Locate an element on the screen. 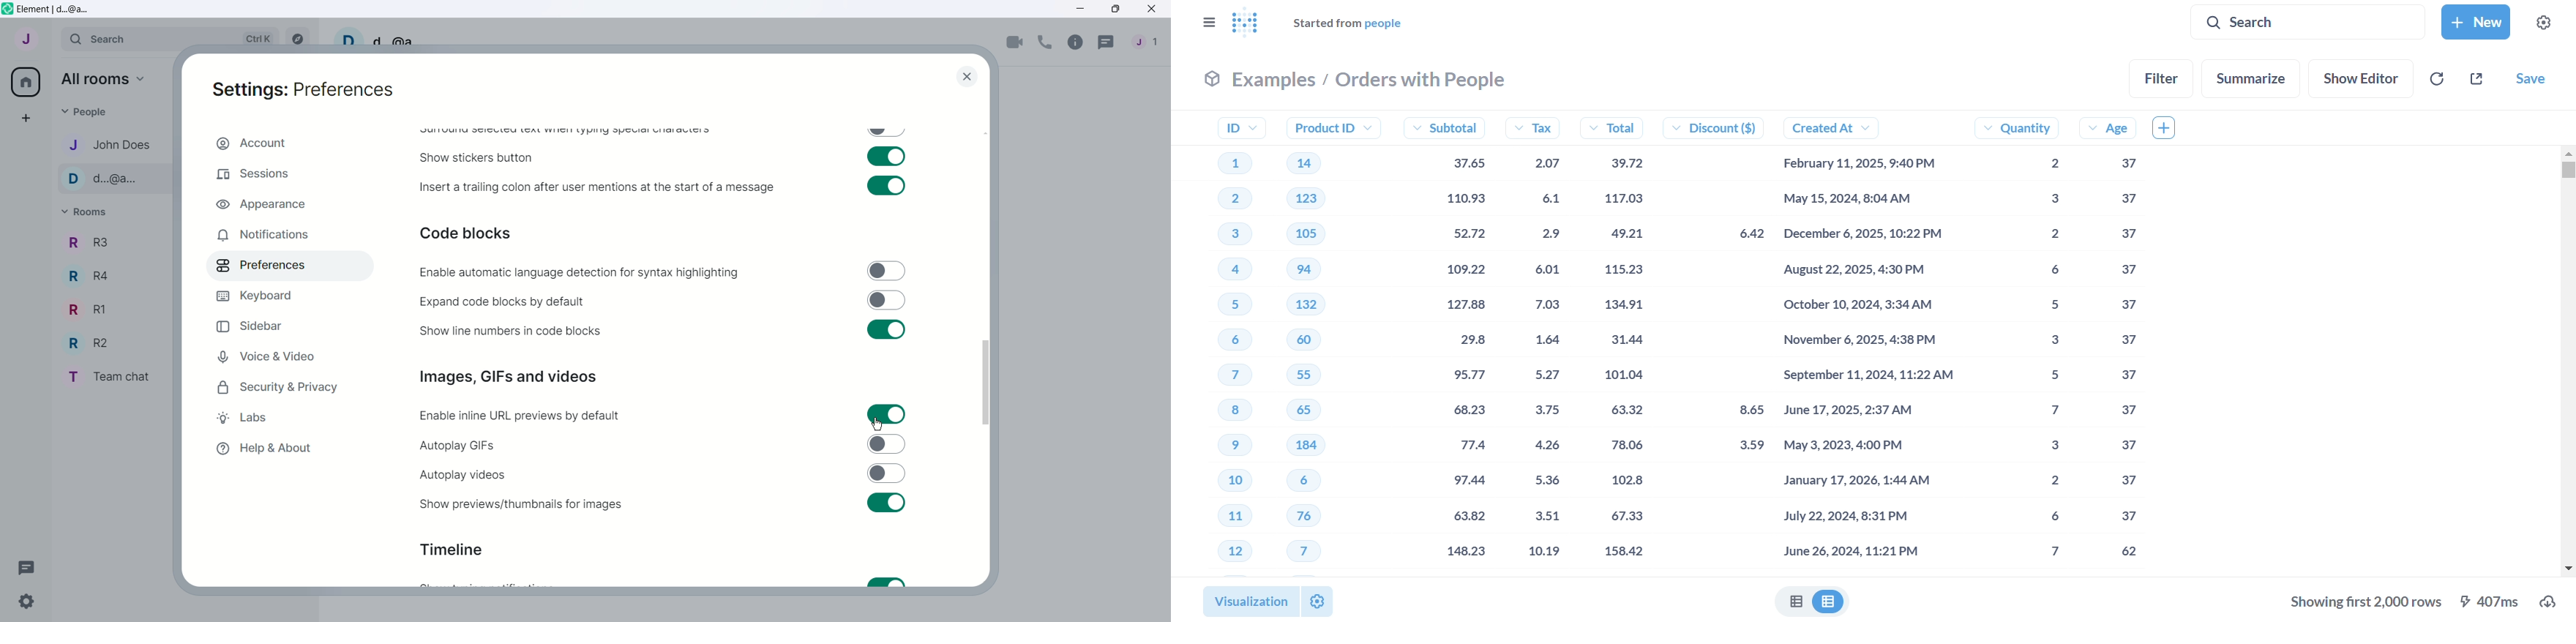  R4 - Room Name is located at coordinates (93, 277).